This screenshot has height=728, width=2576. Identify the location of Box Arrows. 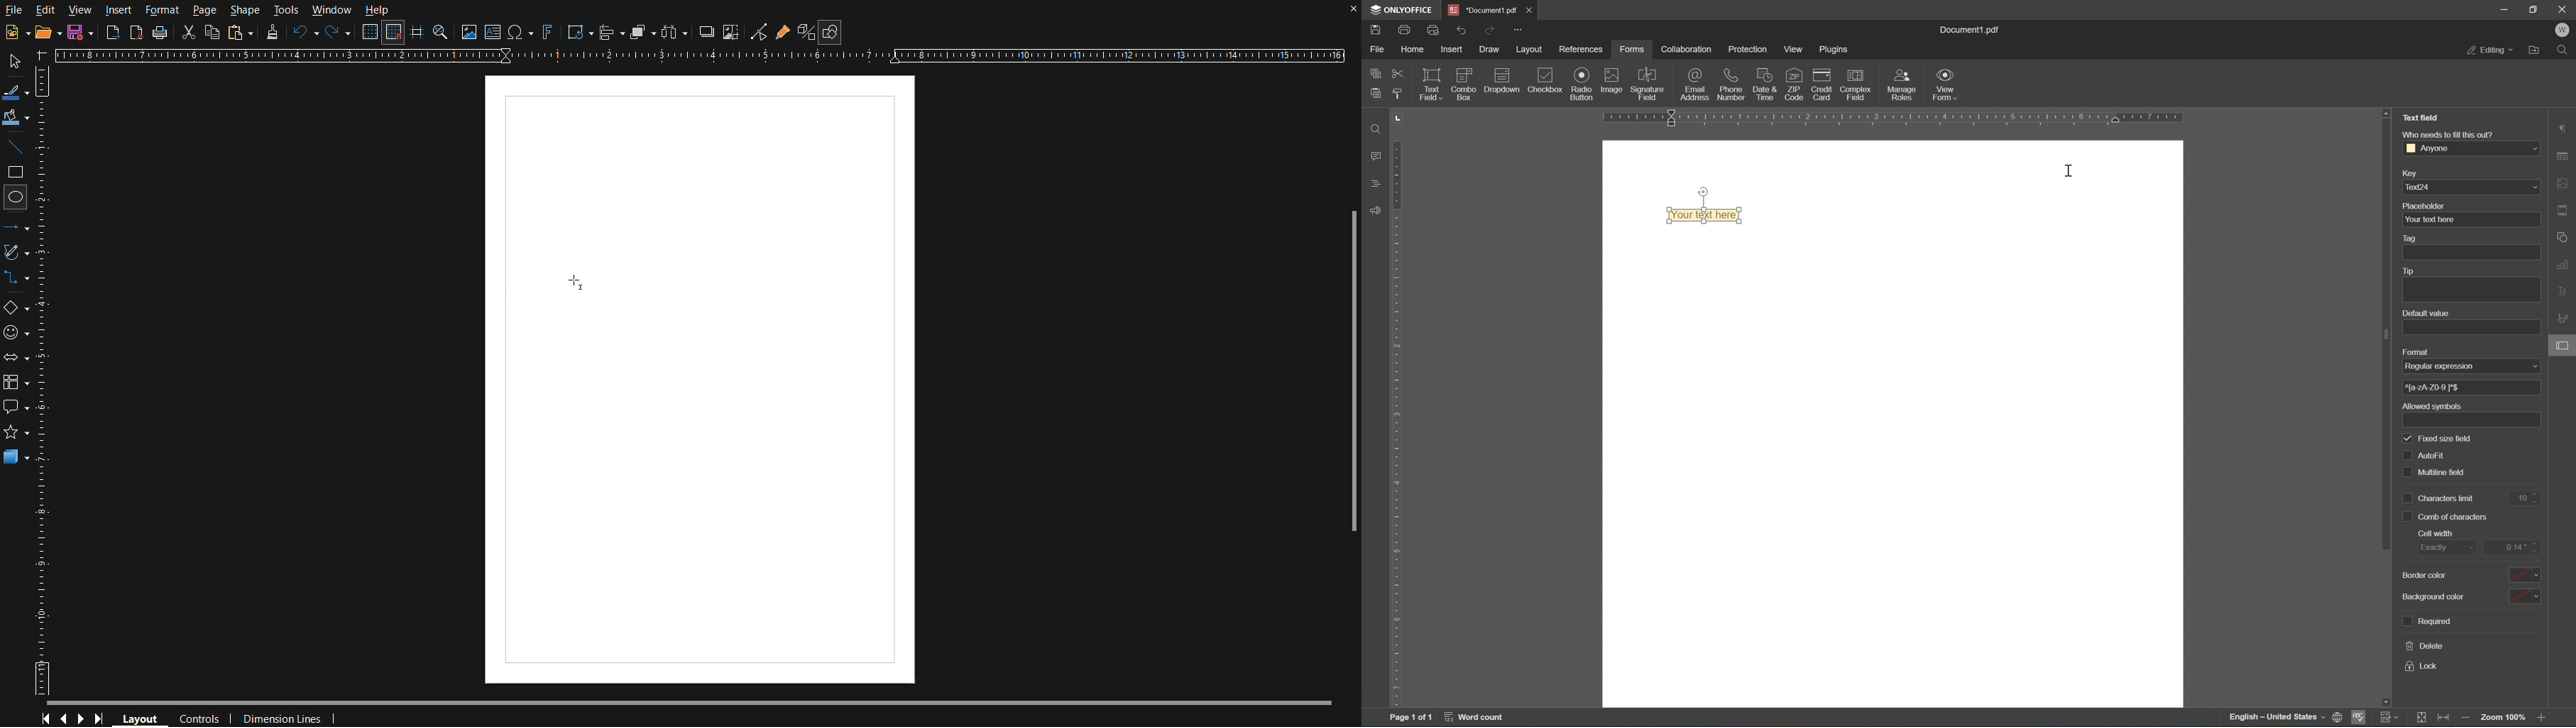
(16, 362).